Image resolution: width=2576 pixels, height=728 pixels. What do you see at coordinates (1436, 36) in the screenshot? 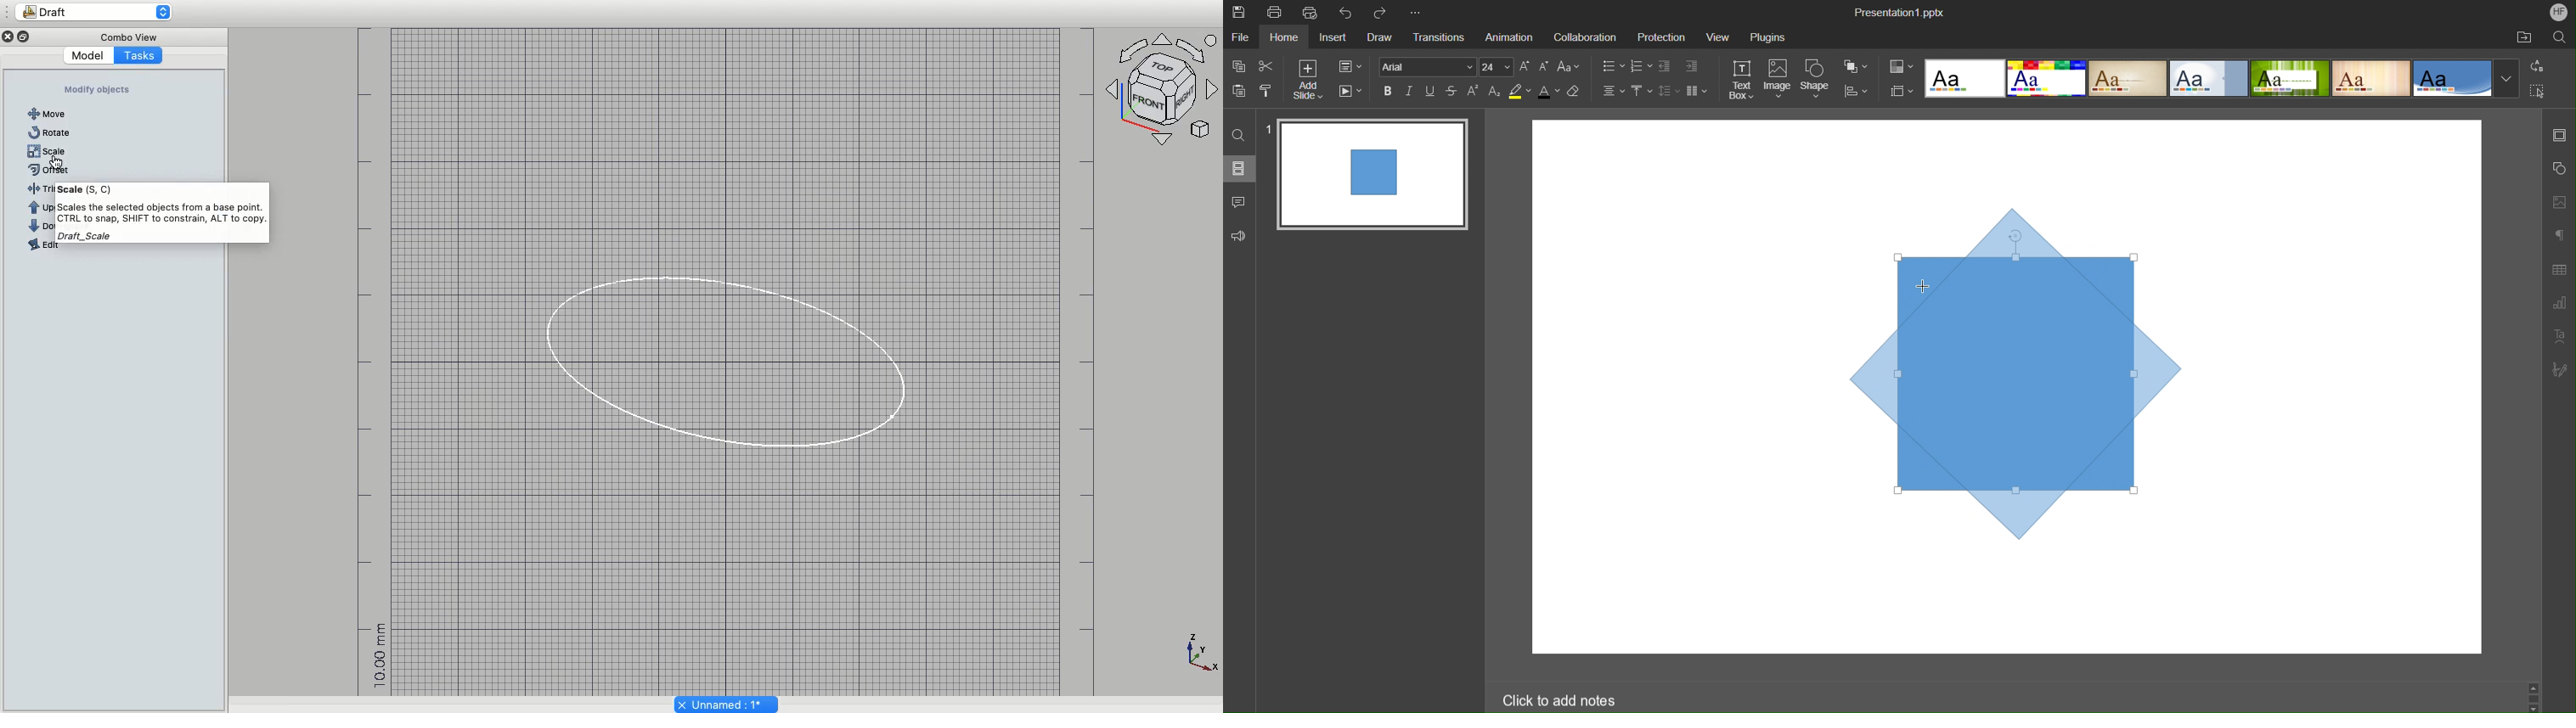
I see `Transitions` at bounding box center [1436, 36].